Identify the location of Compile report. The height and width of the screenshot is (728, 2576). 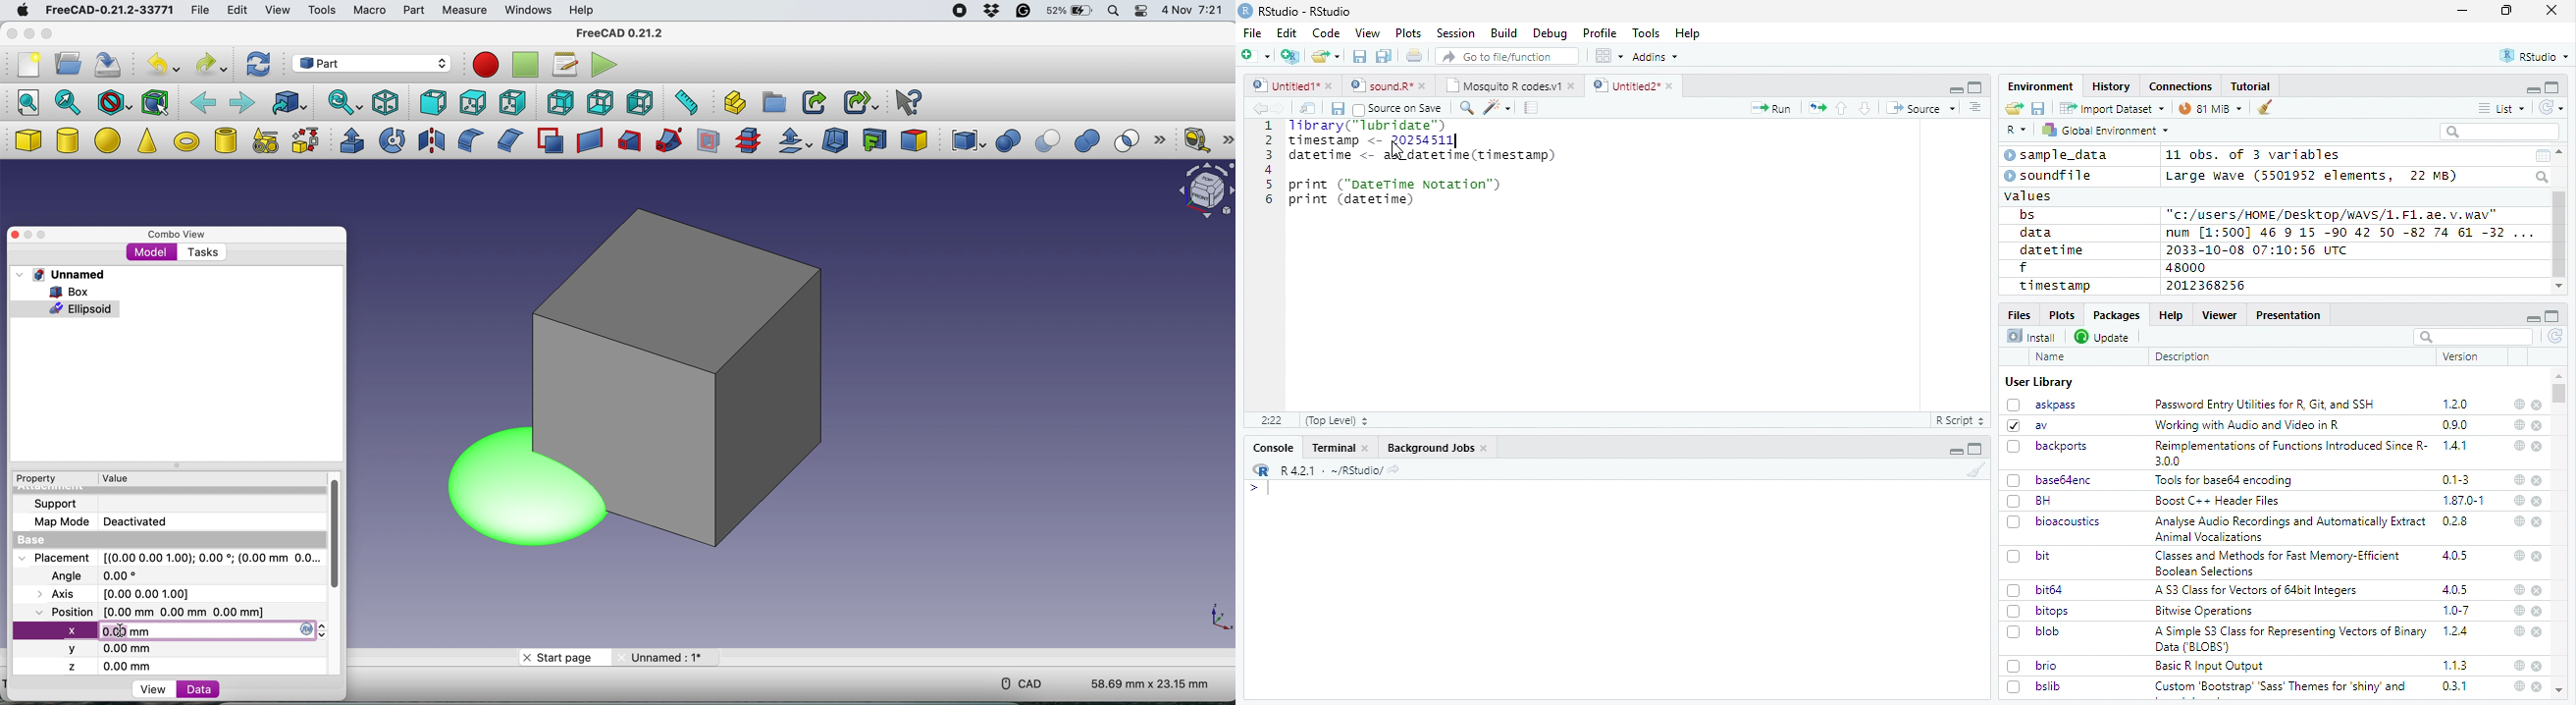
(1532, 108).